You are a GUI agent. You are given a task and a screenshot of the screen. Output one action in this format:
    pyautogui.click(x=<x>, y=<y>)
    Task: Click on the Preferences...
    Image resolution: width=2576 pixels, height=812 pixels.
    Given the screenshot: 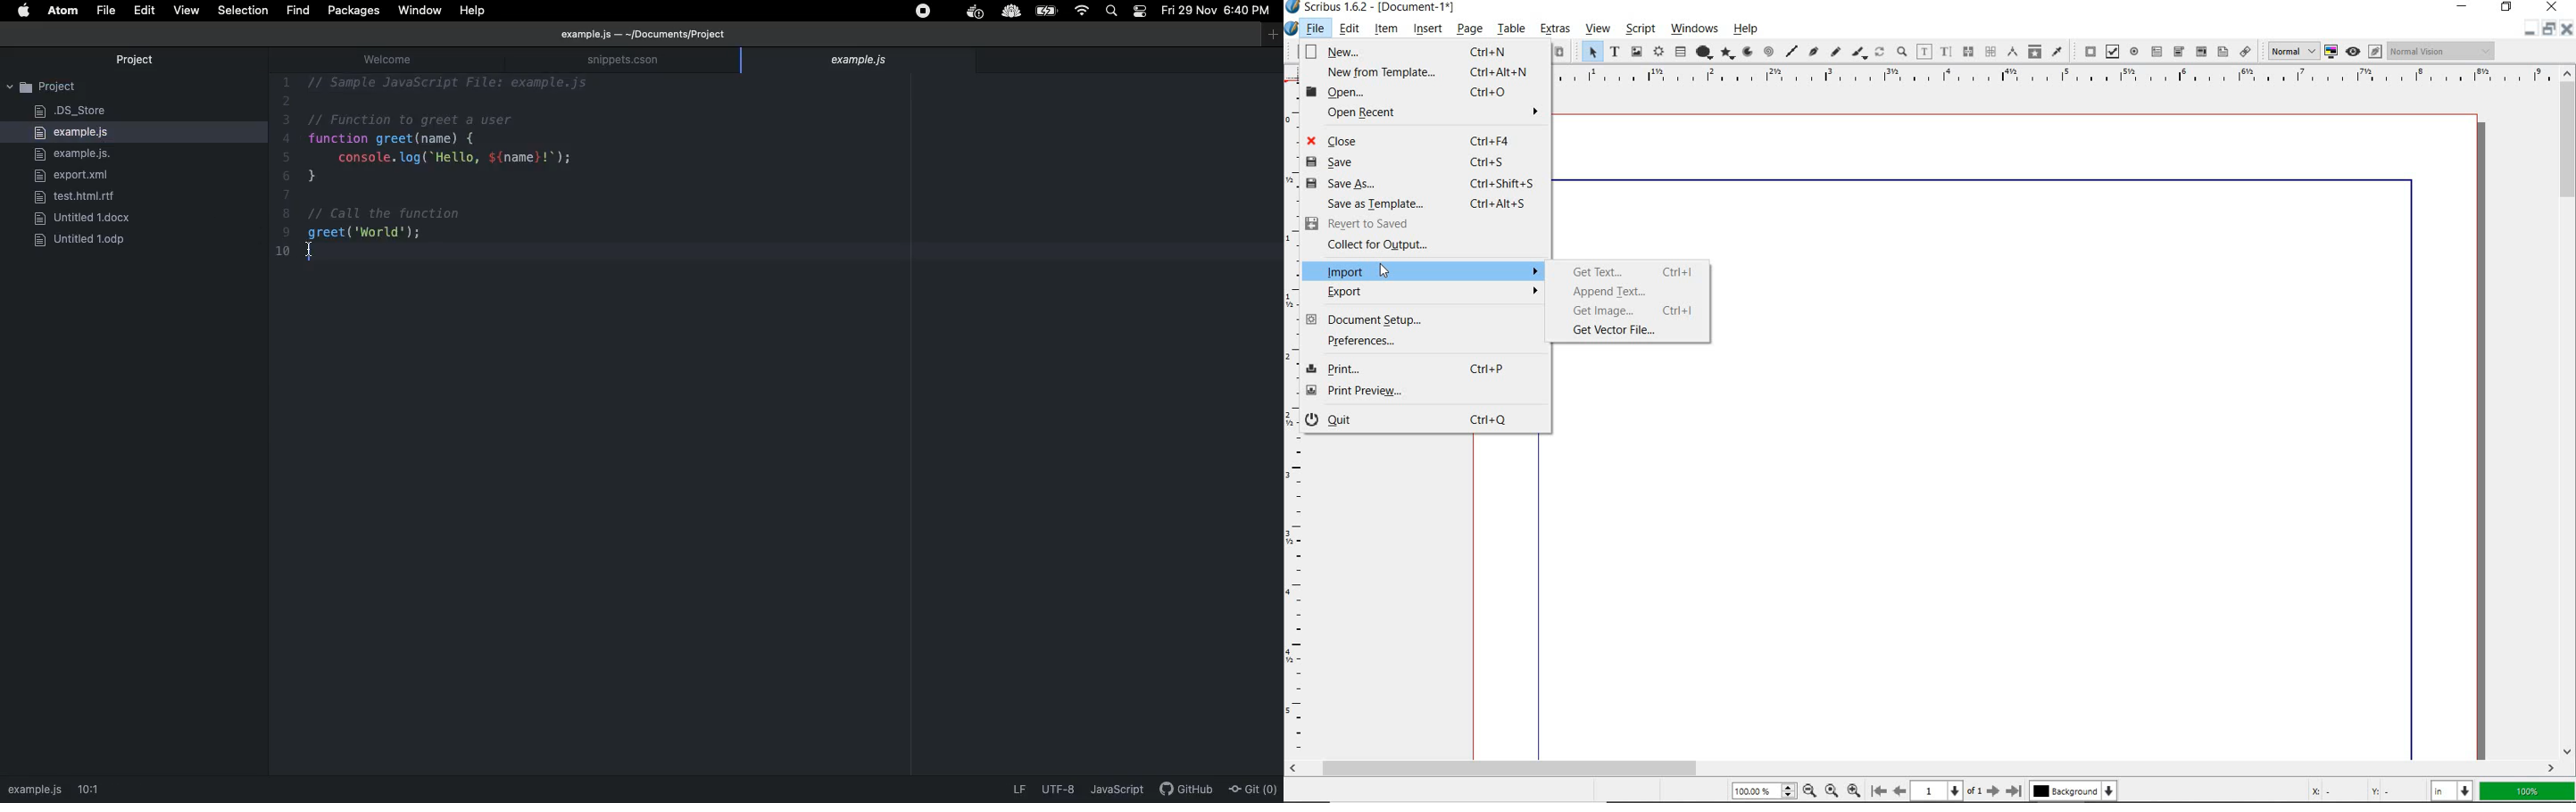 What is the action you would take?
    pyautogui.click(x=1424, y=342)
    